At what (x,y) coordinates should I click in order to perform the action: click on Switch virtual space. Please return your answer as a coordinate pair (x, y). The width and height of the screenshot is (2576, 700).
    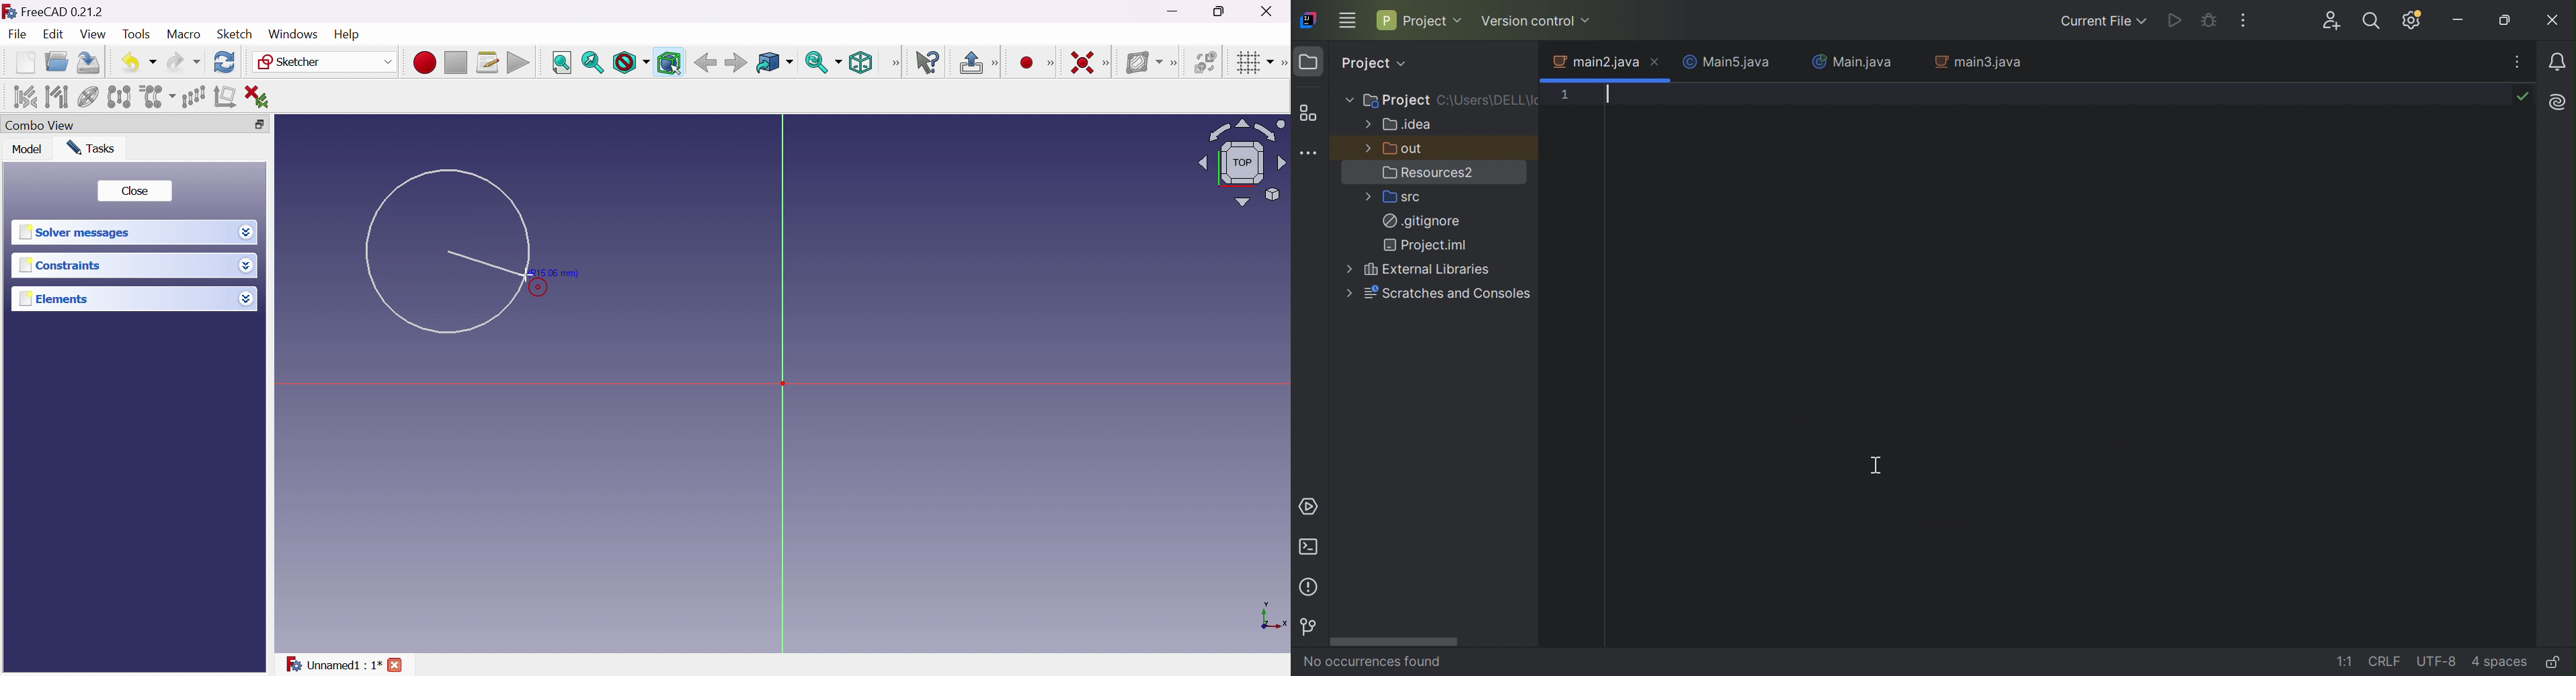
    Looking at the image, I should click on (1208, 62).